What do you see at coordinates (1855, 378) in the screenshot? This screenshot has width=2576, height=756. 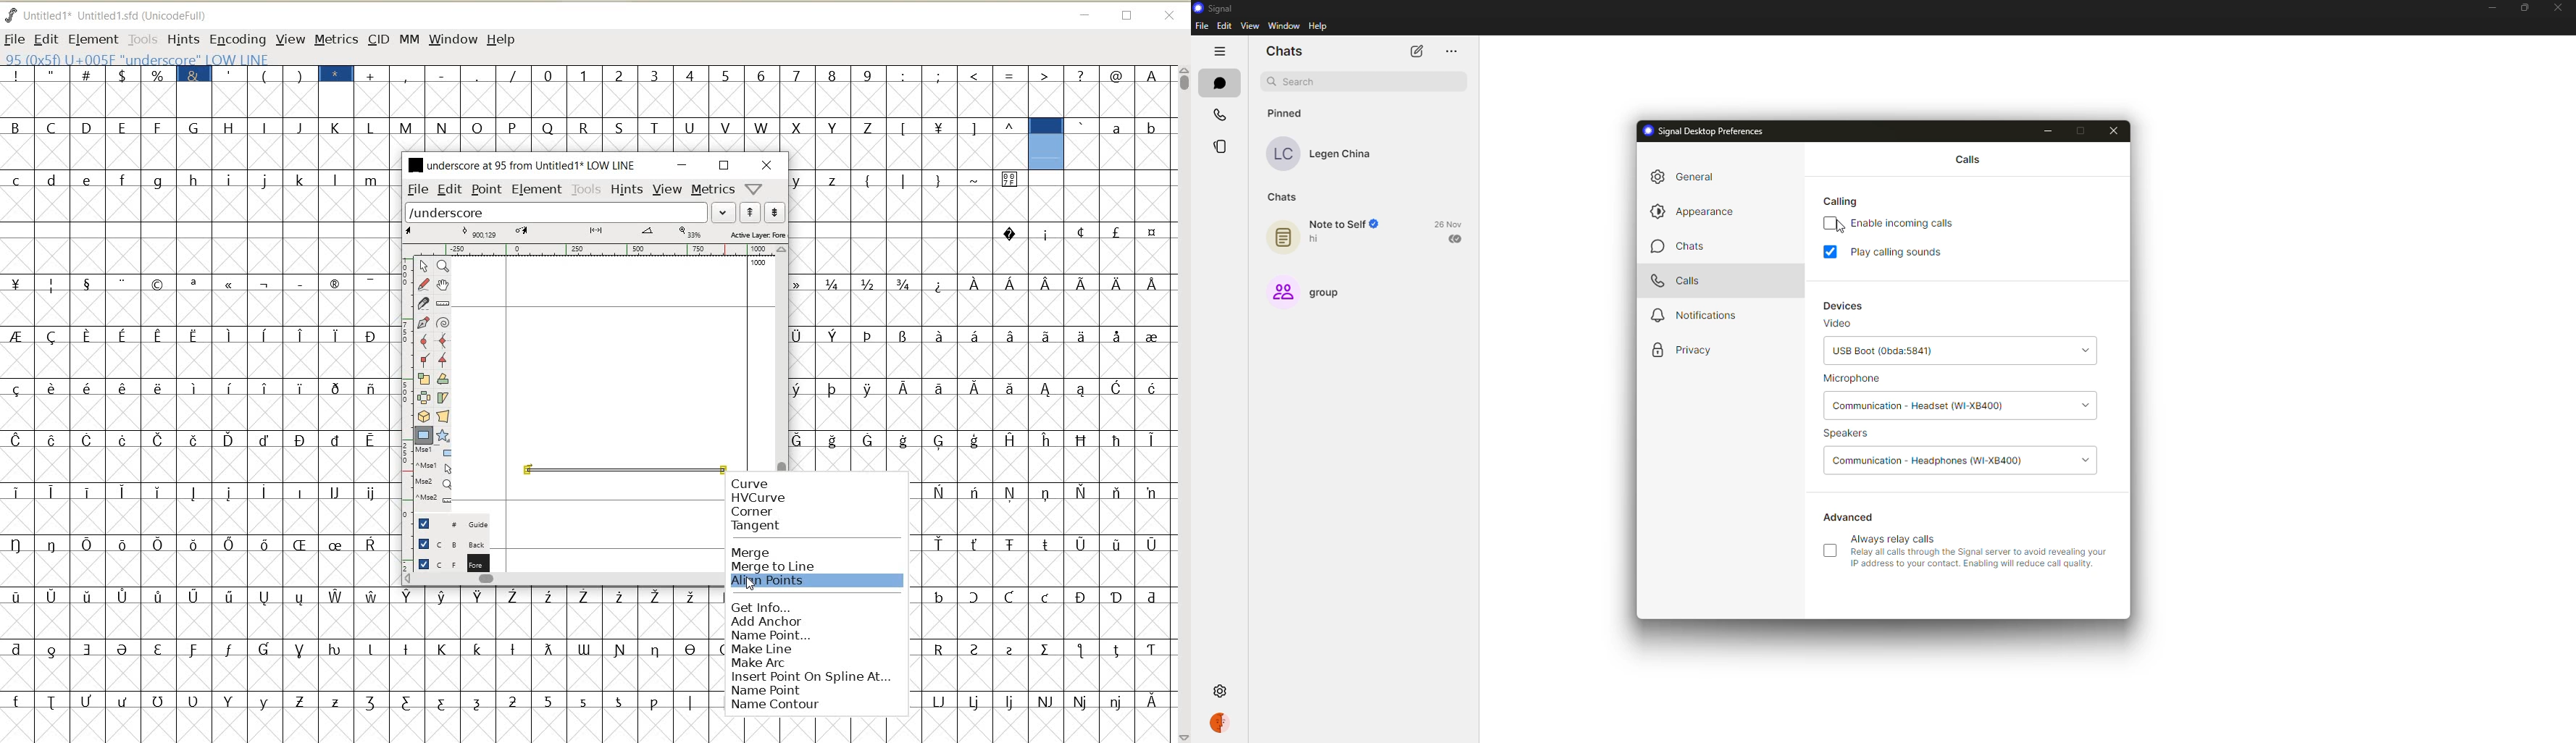 I see `microphone` at bounding box center [1855, 378].